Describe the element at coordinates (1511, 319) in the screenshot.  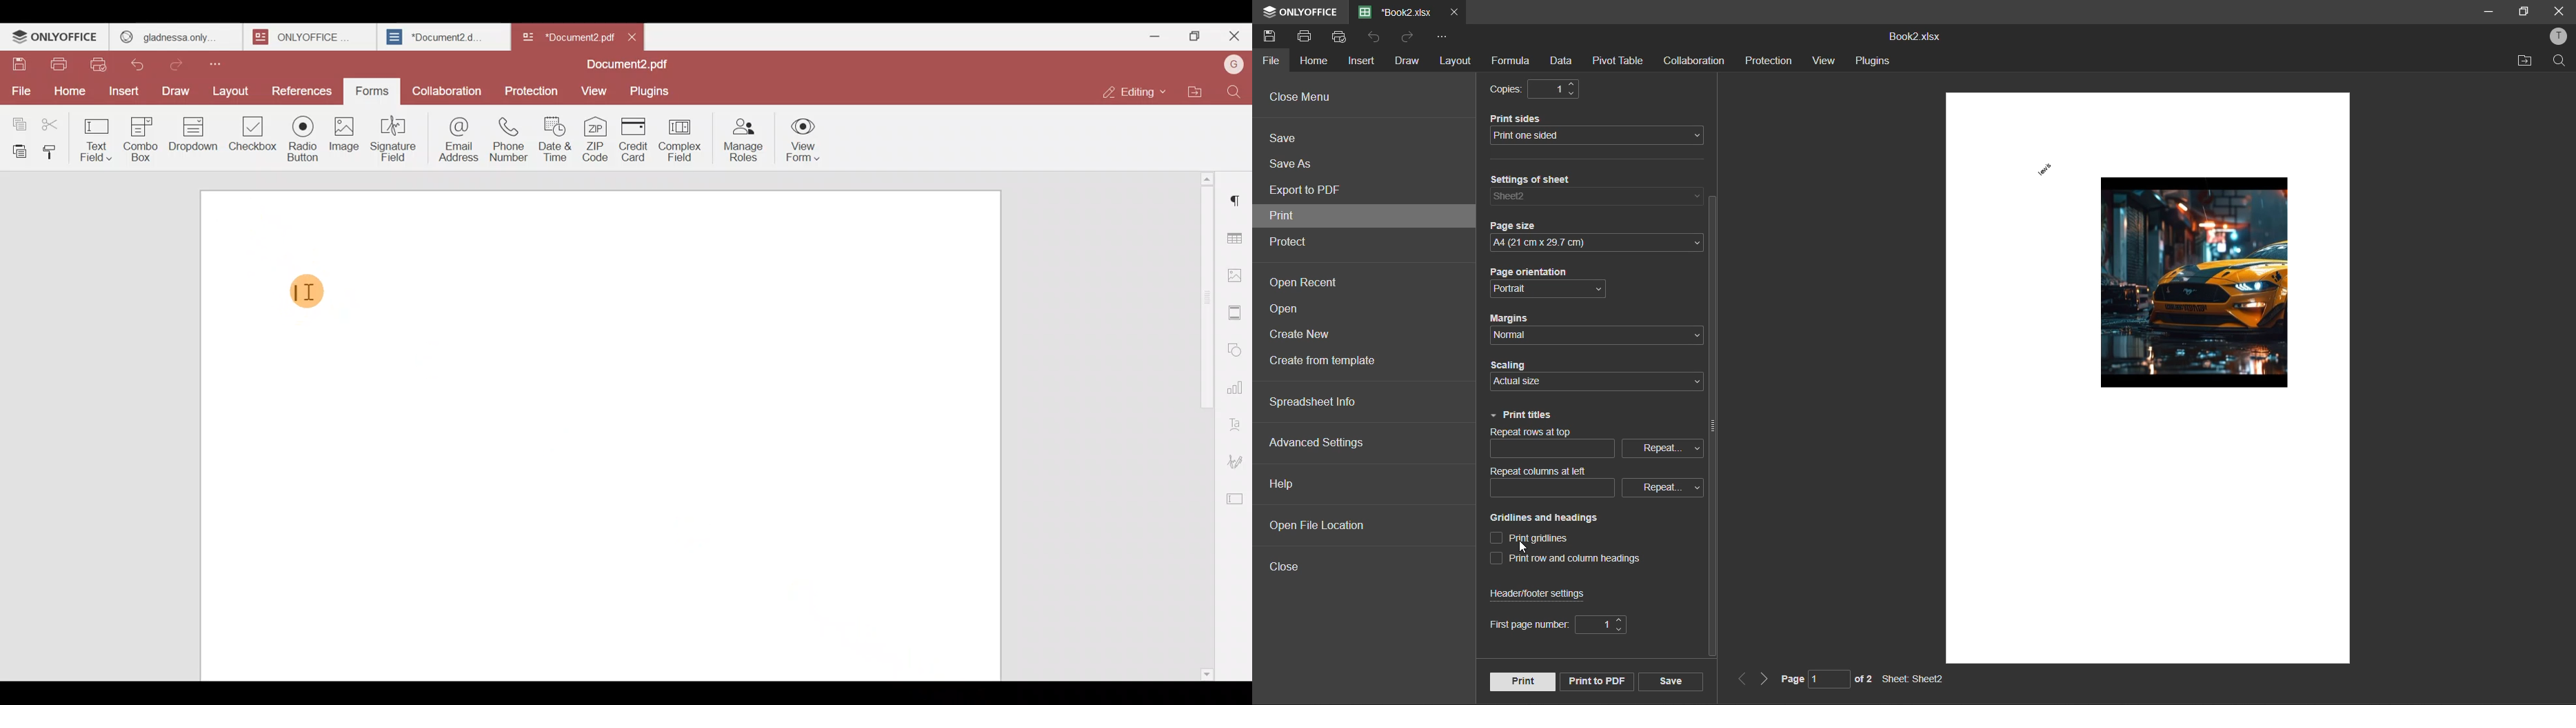
I see `margins` at that location.